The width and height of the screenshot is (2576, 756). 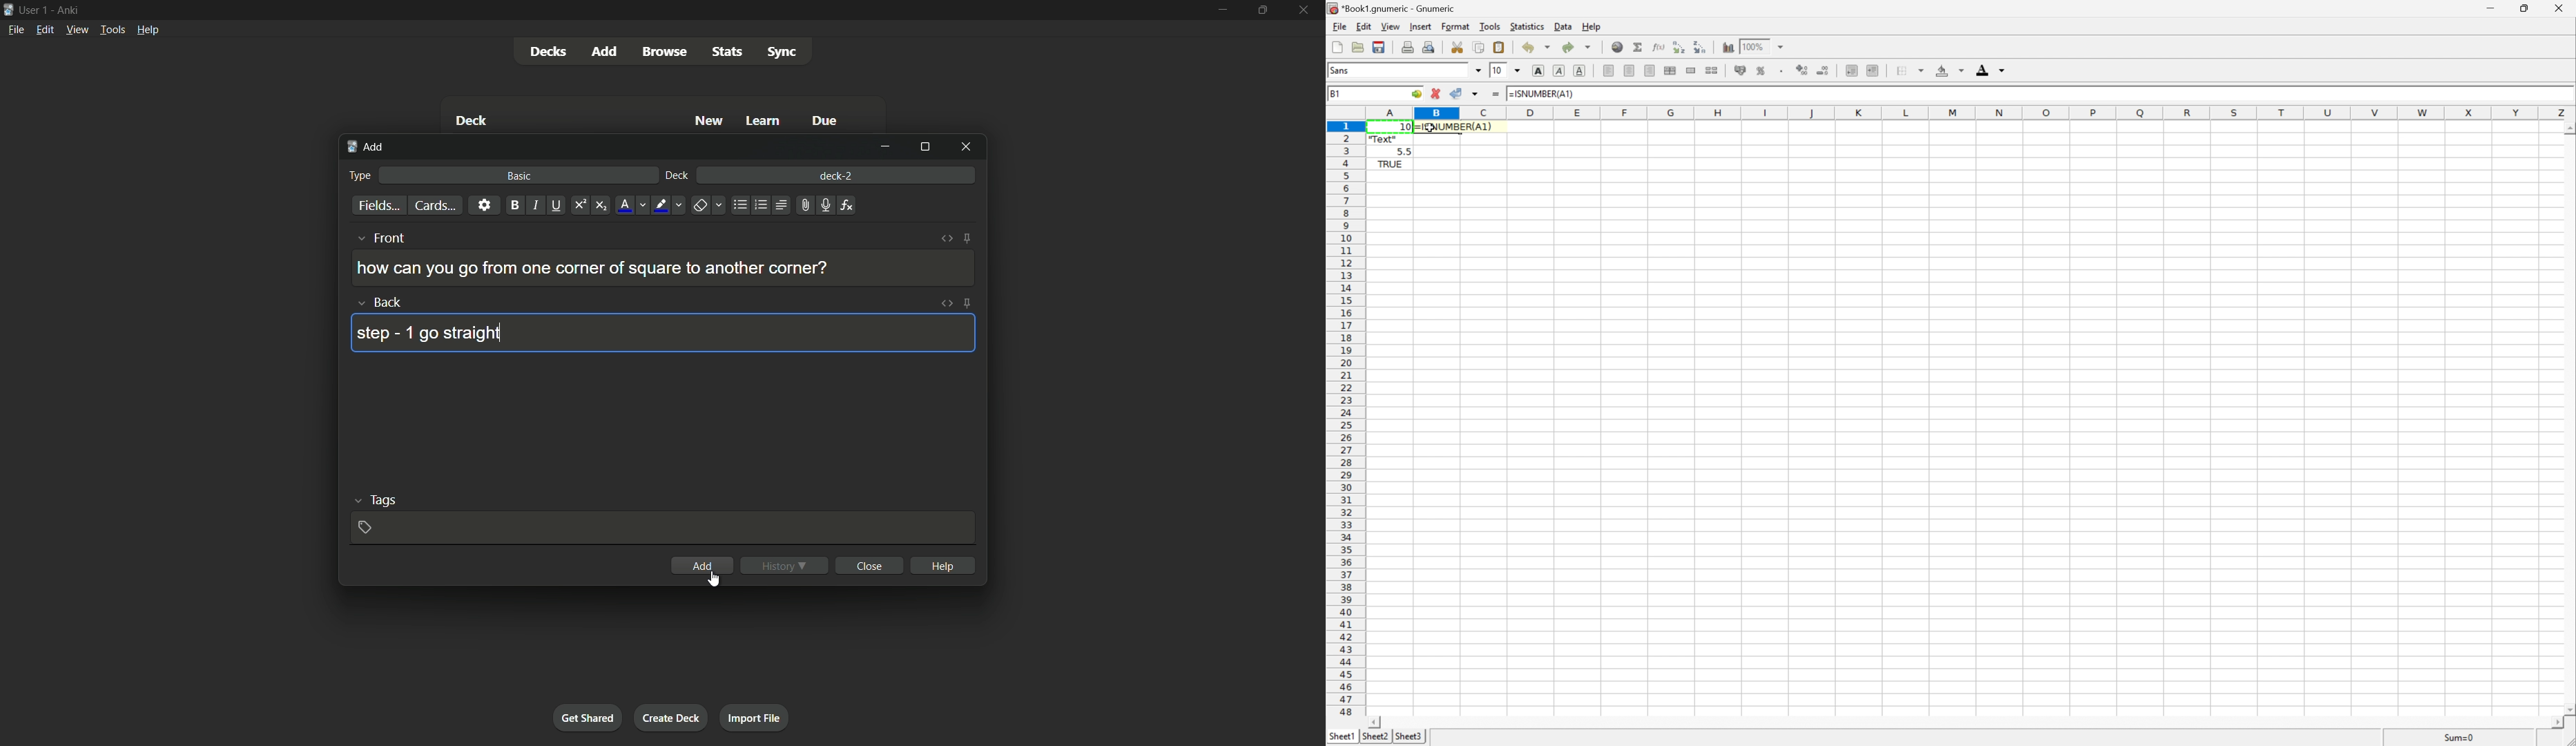 What do you see at coordinates (484, 206) in the screenshot?
I see `settings` at bounding box center [484, 206].